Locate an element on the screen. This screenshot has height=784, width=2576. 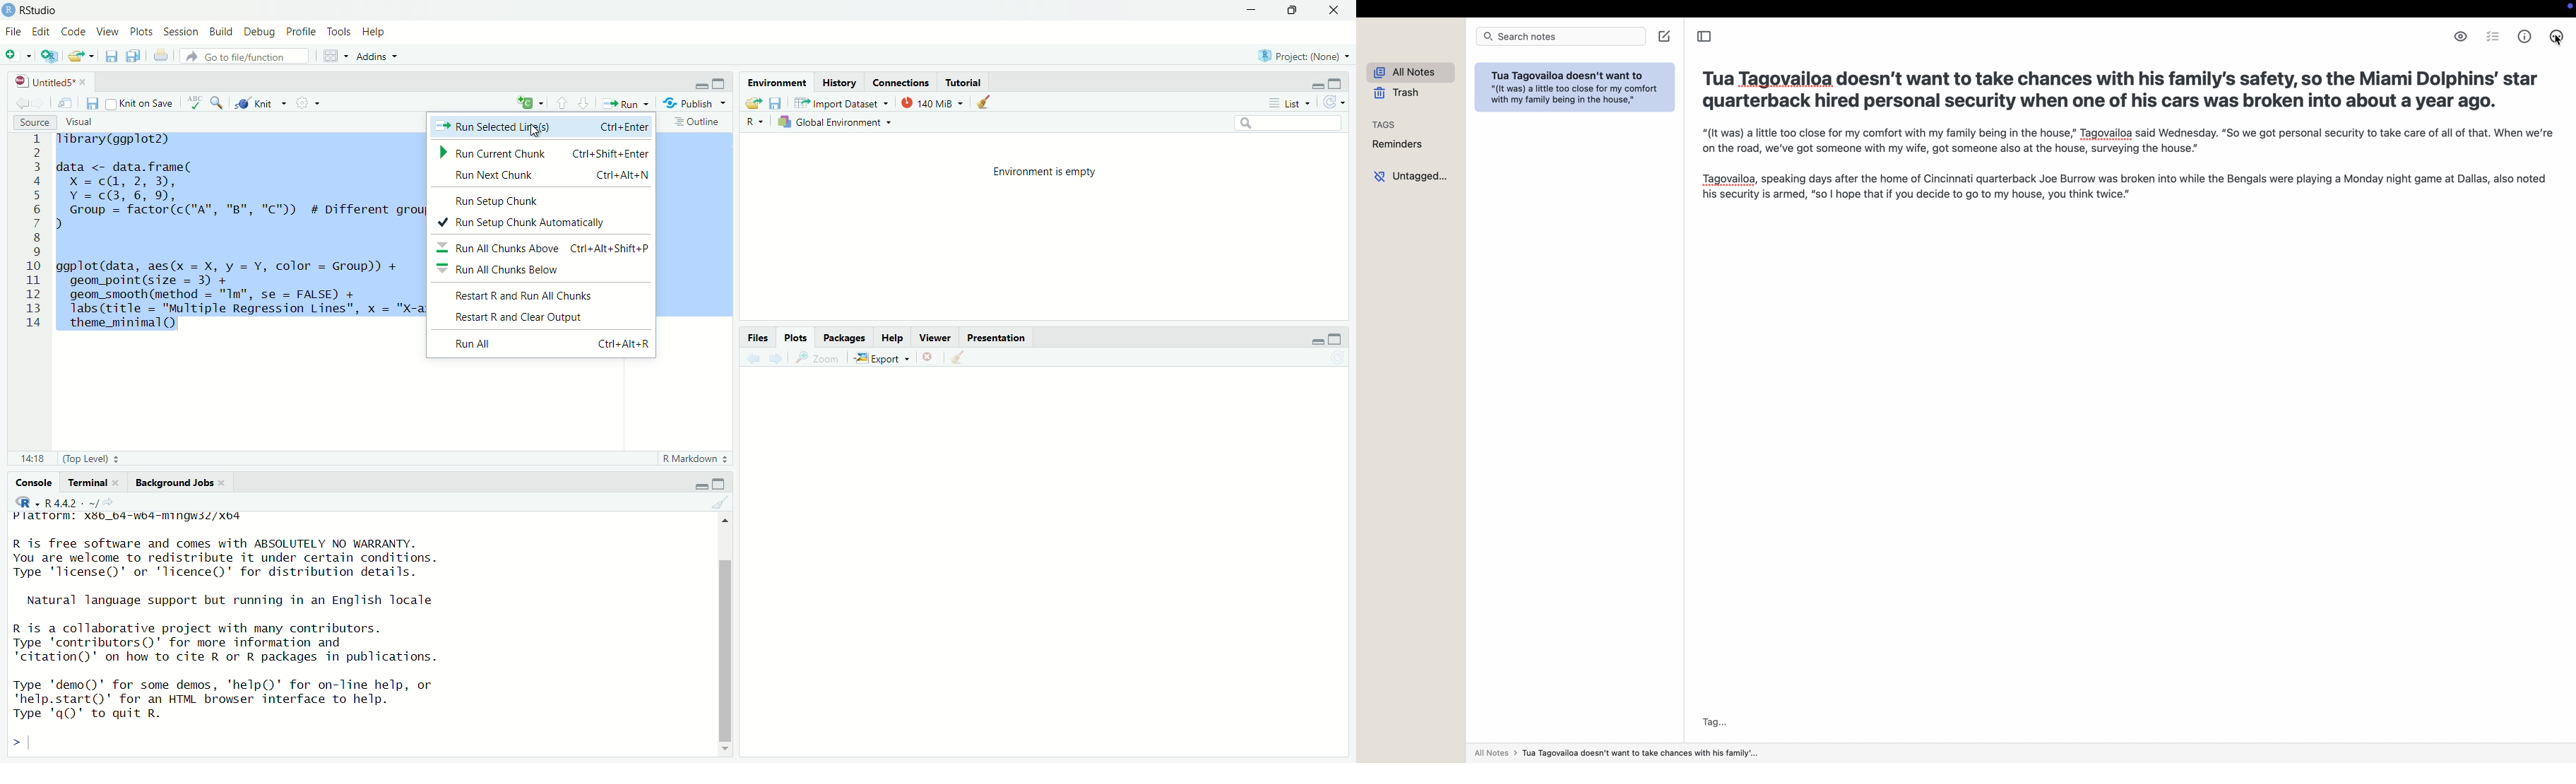
move is located at coordinates (67, 103).